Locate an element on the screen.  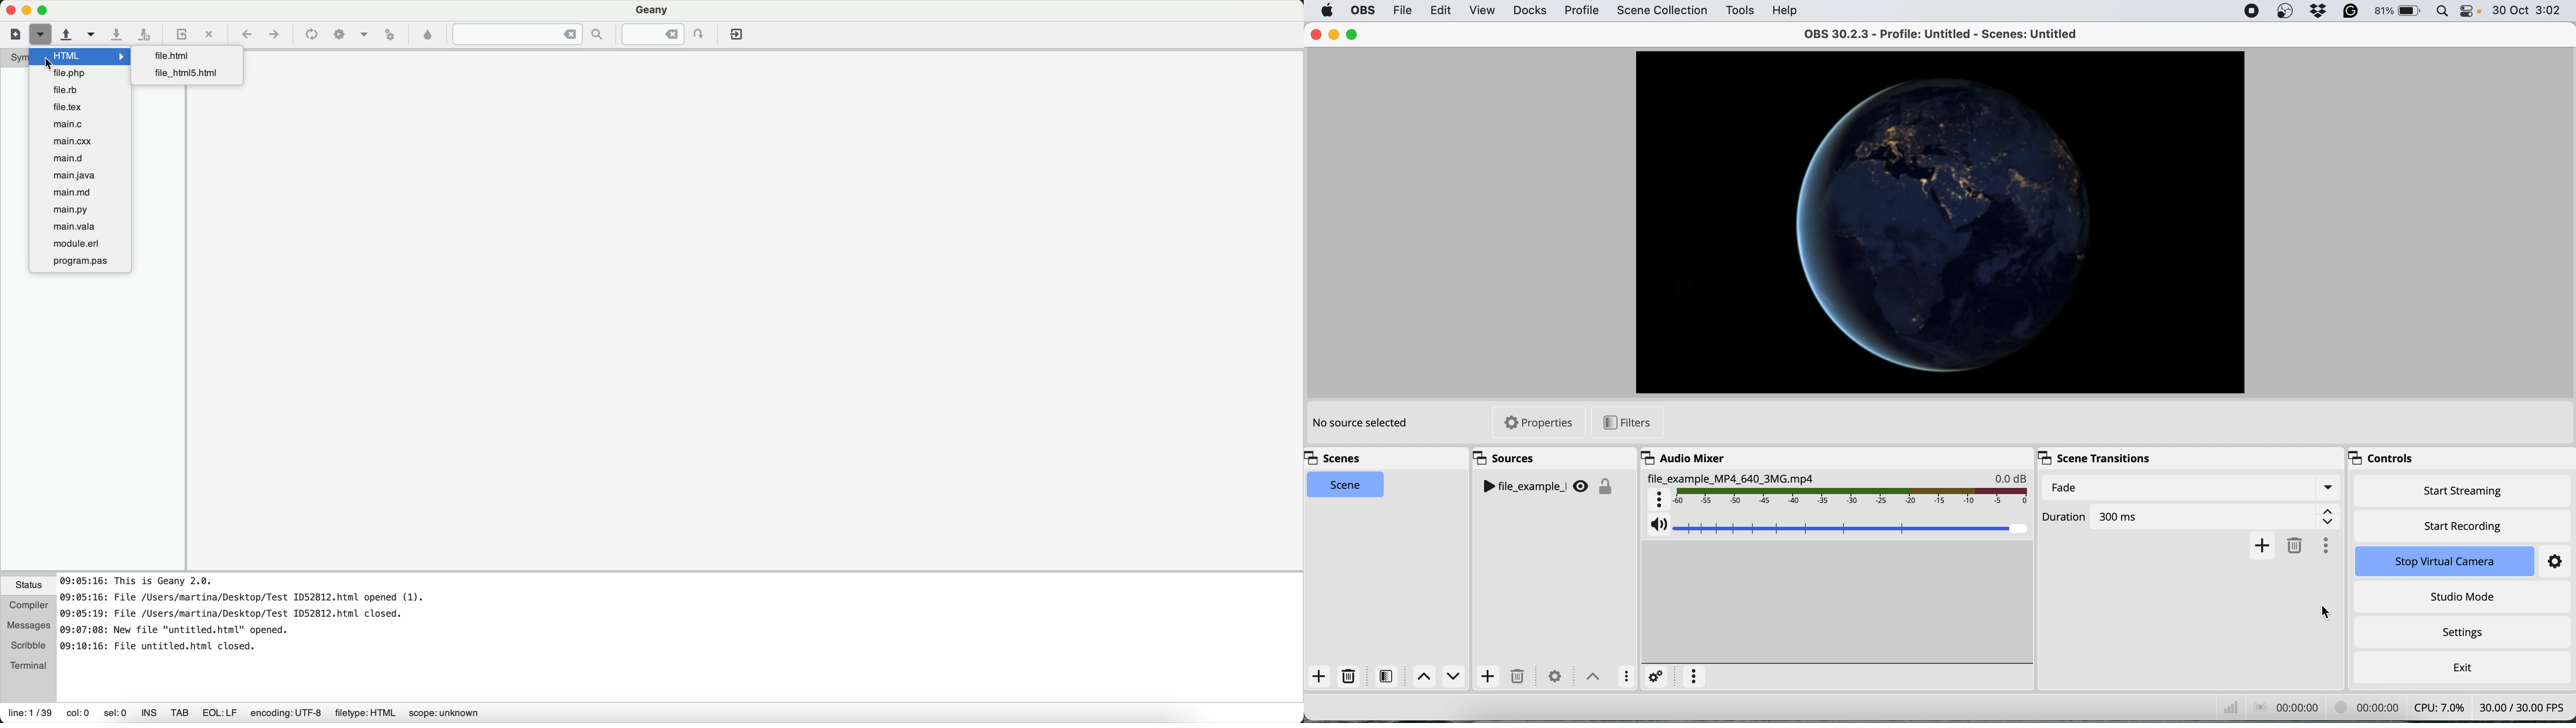
date and time is located at coordinates (2529, 10).